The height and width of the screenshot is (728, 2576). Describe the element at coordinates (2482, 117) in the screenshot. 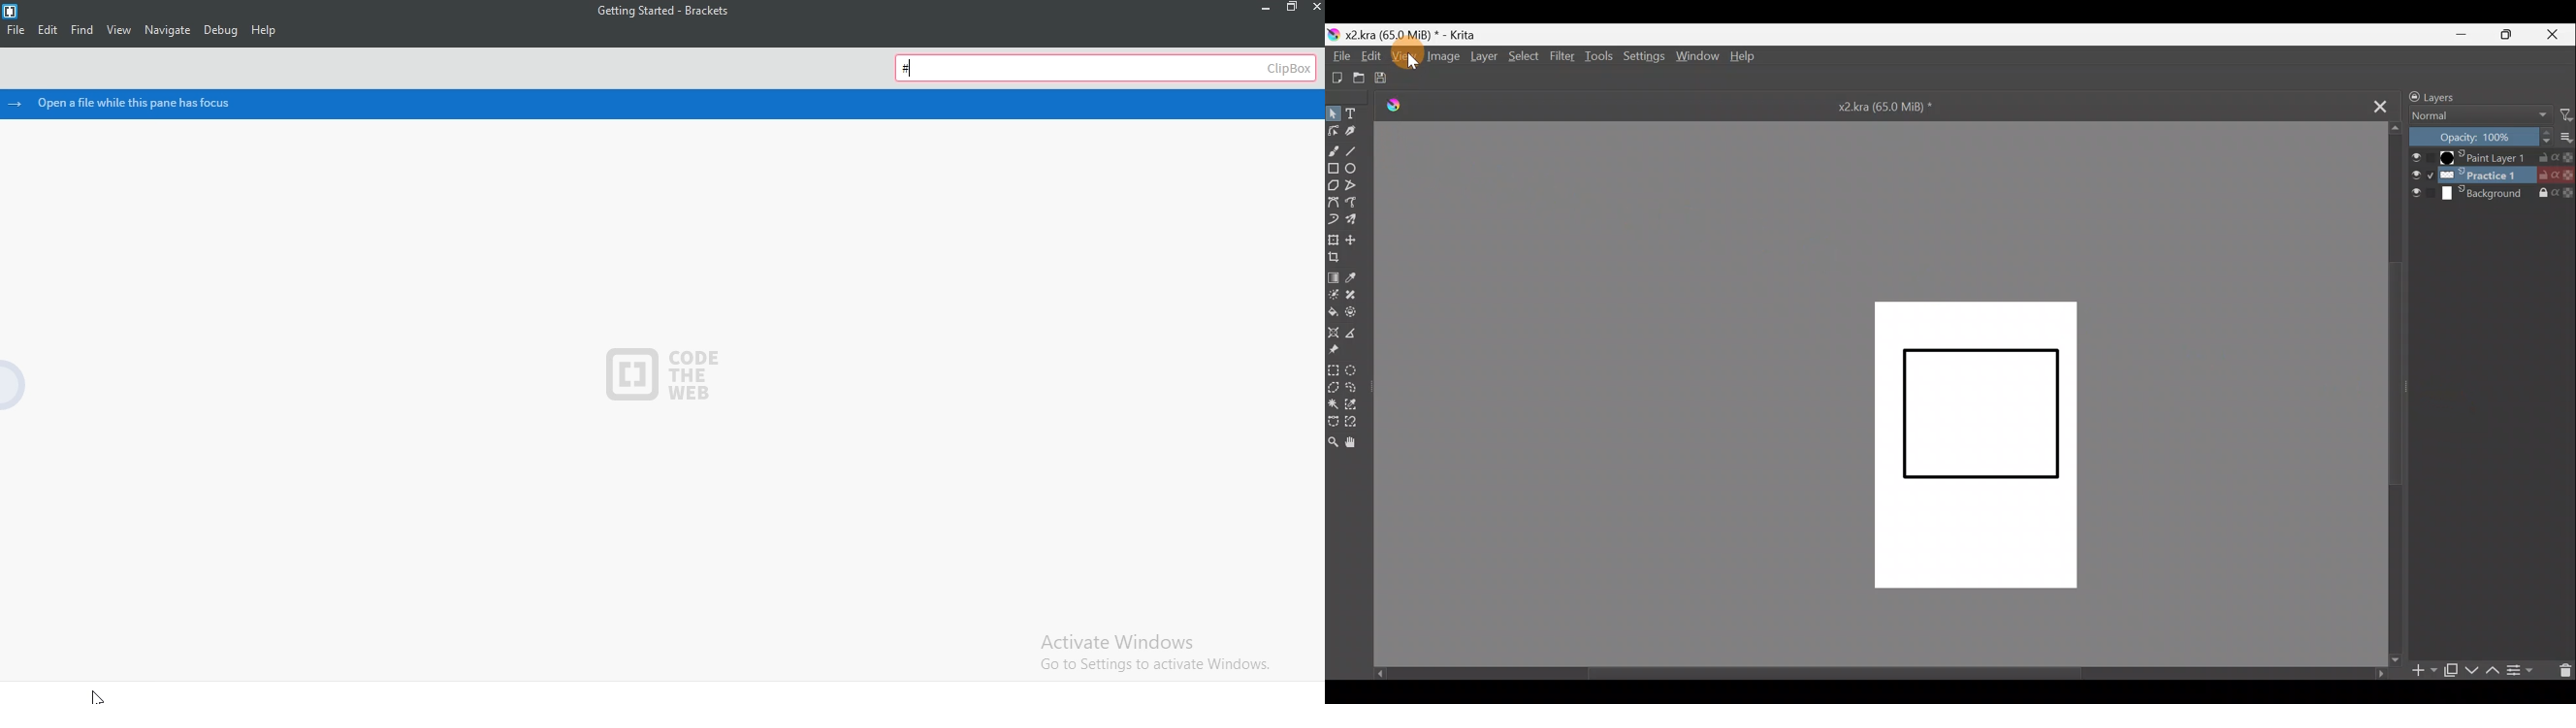

I see `Blending mode` at that location.